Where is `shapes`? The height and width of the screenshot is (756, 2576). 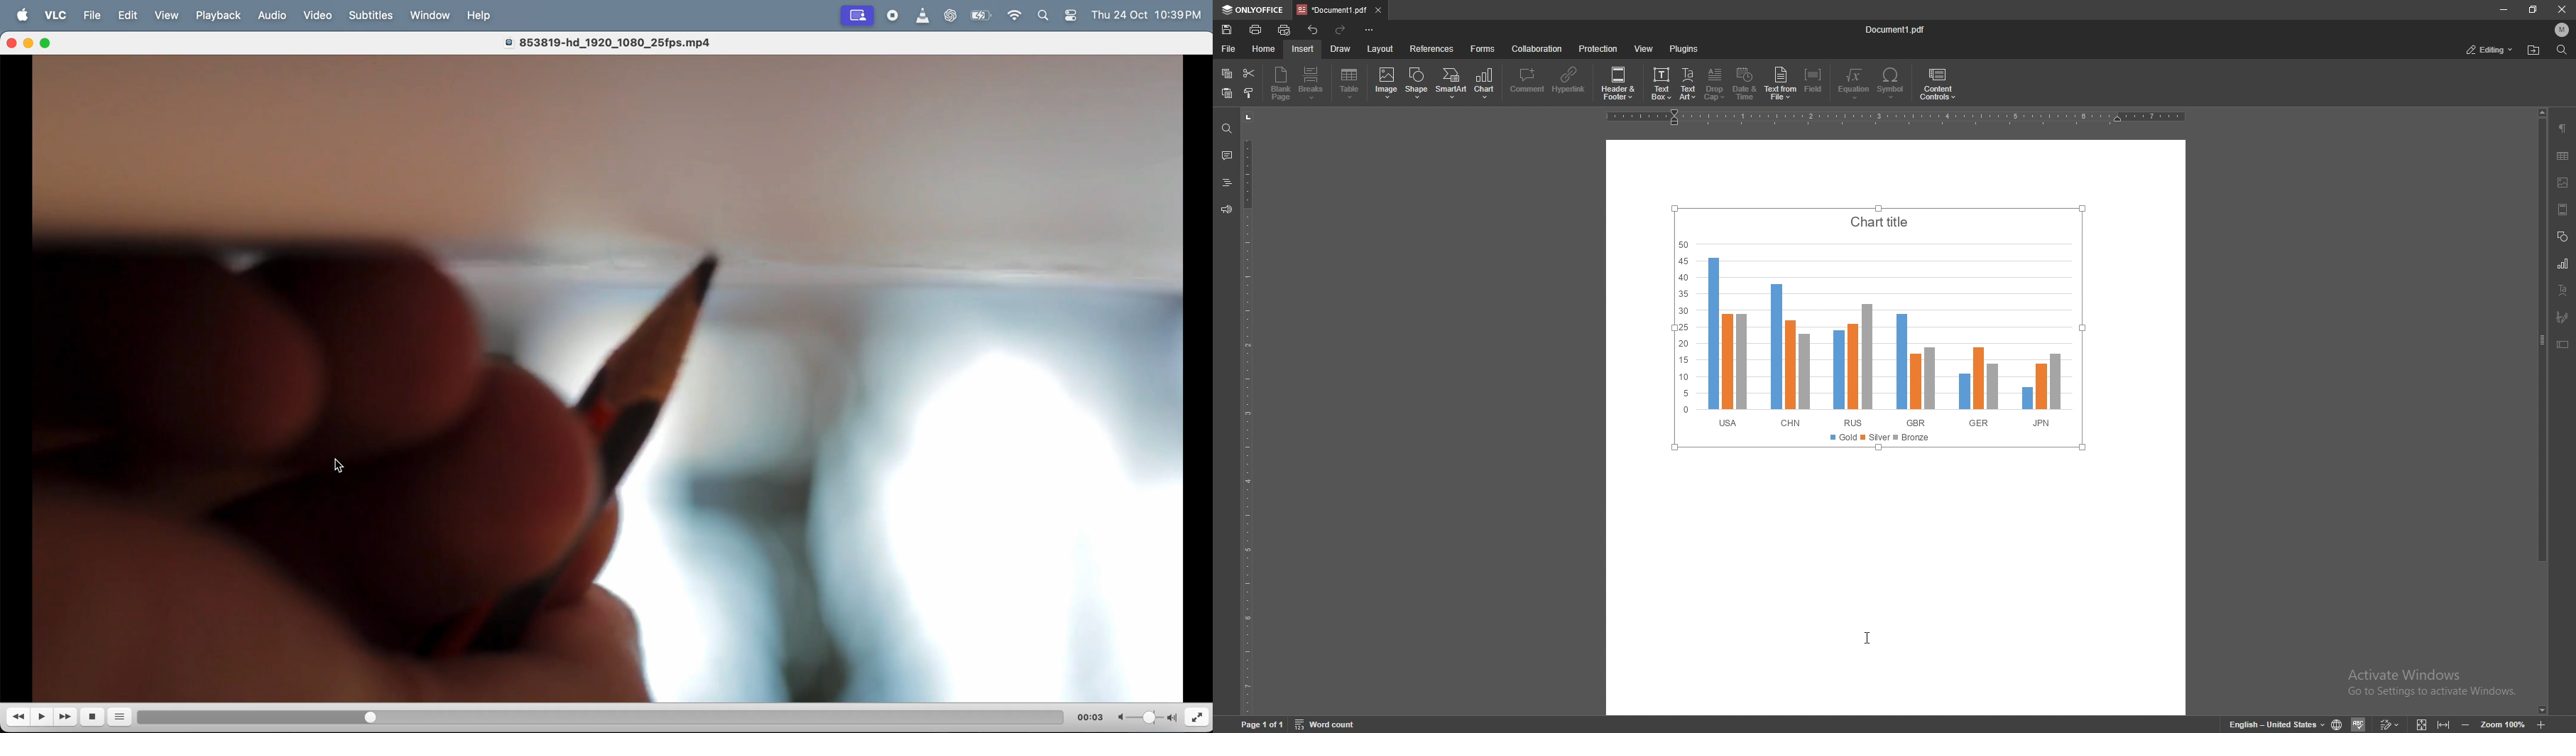
shapes is located at coordinates (2563, 237).